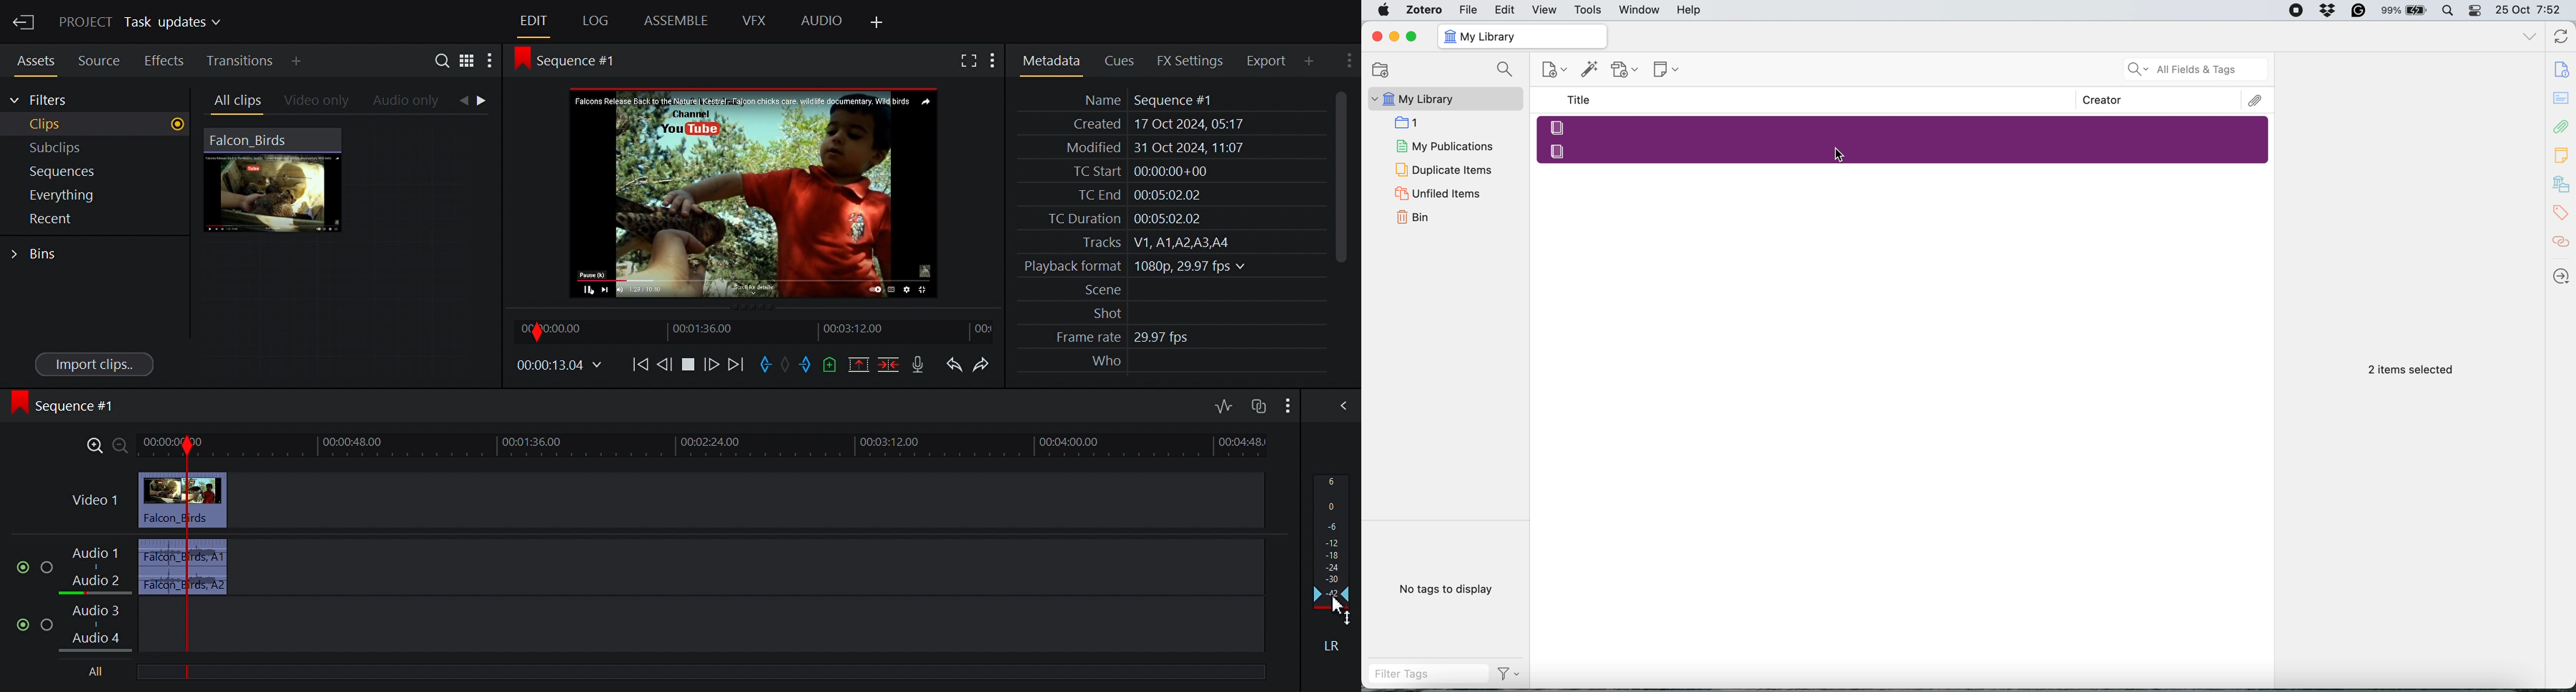  Describe the element at coordinates (139, 23) in the screenshot. I see `Project Task updates` at that location.